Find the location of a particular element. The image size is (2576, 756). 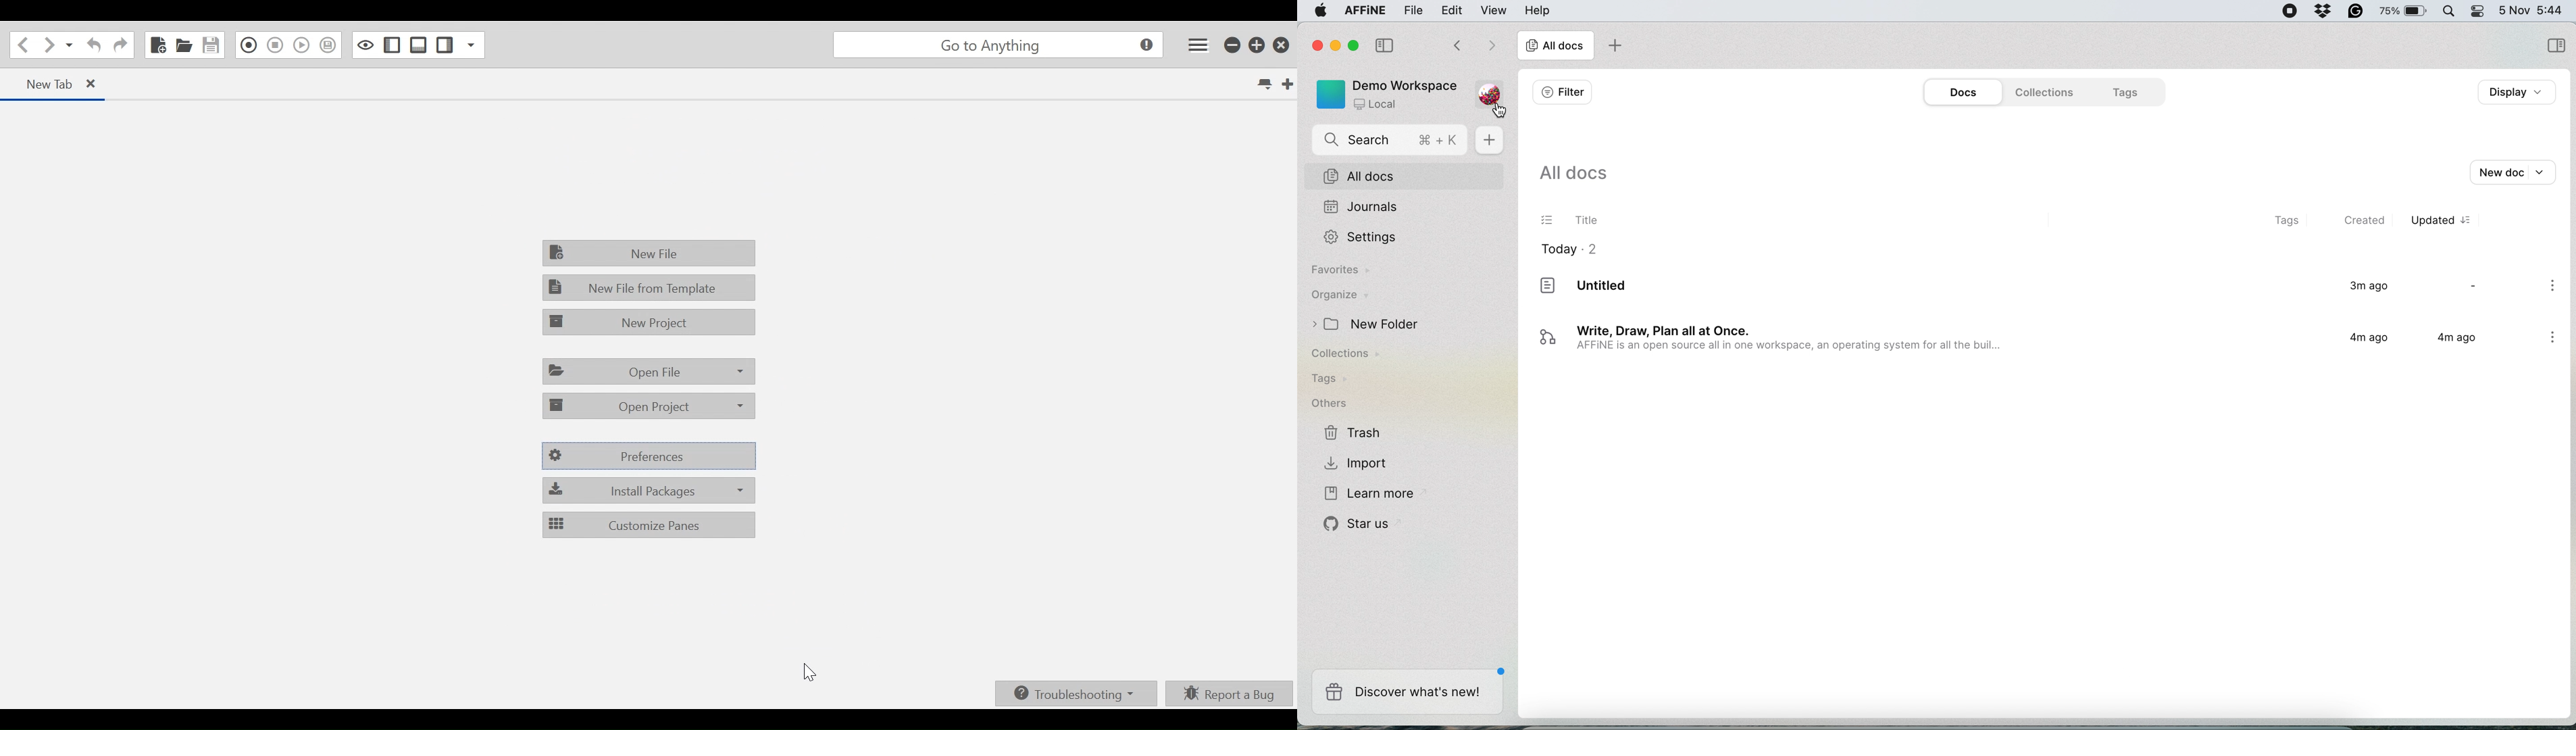

star us is located at coordinates (1360, 523).